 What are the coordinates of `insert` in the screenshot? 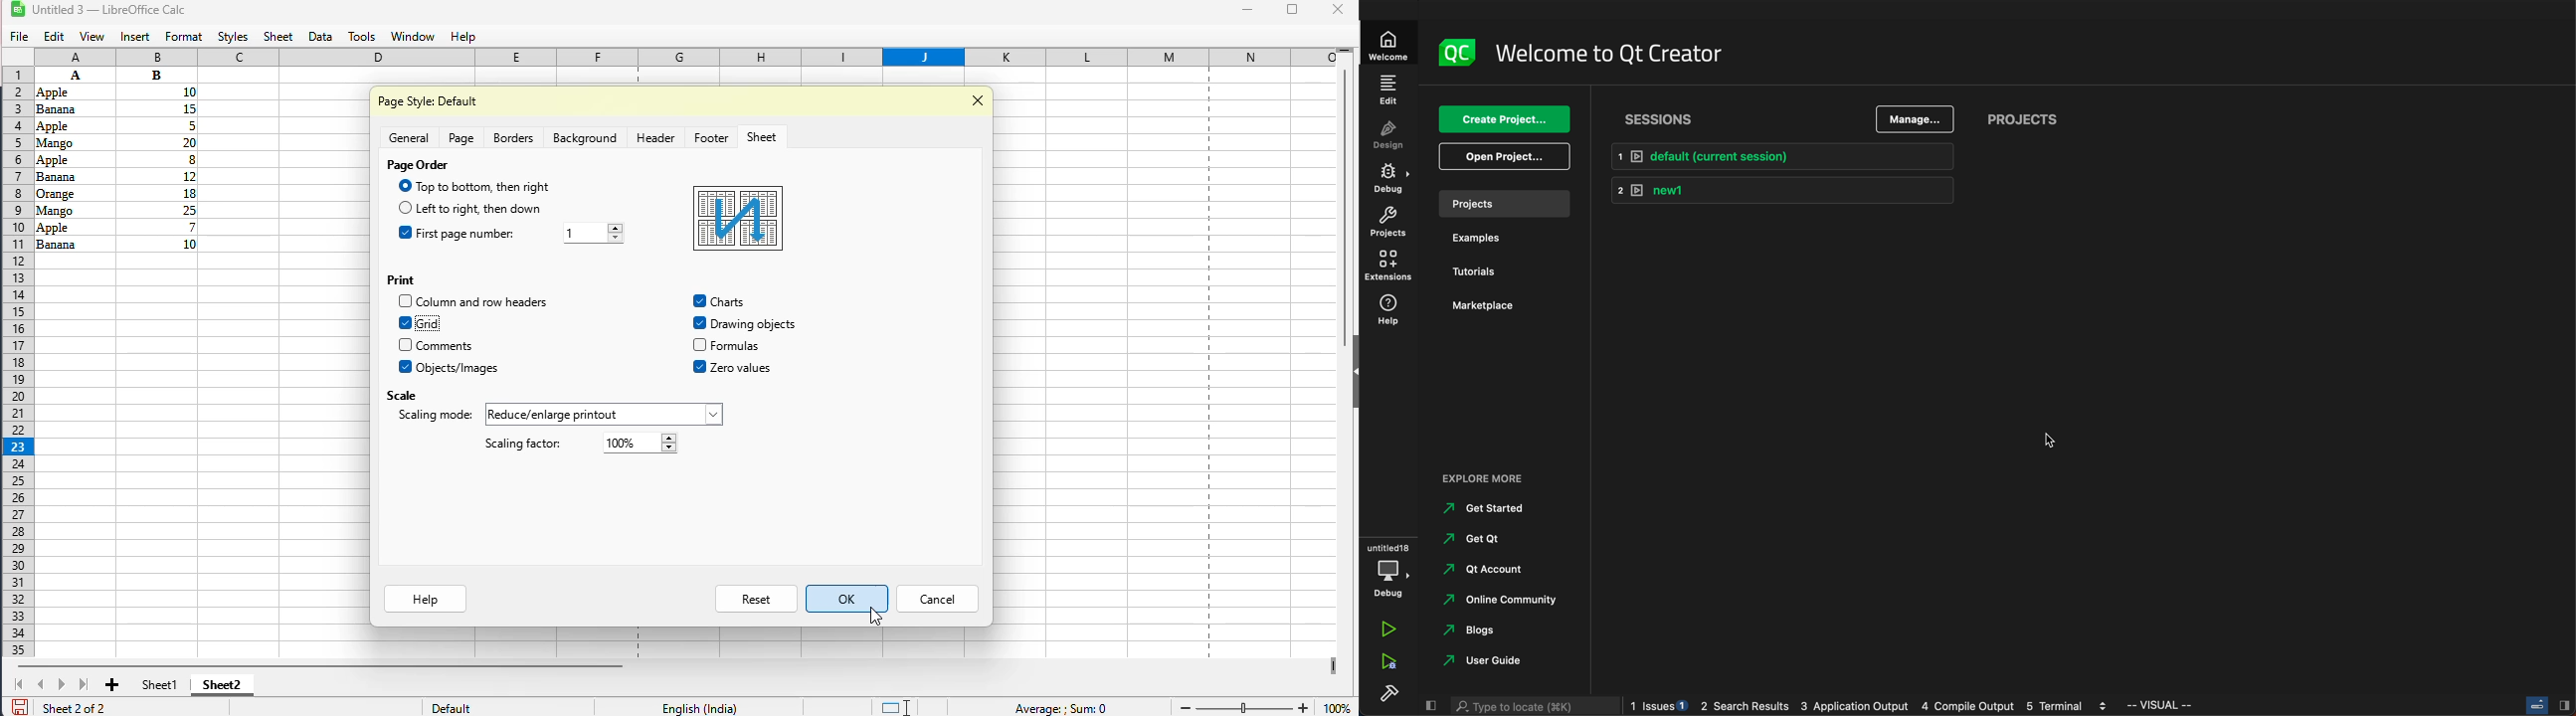 It's located at (135, 38).